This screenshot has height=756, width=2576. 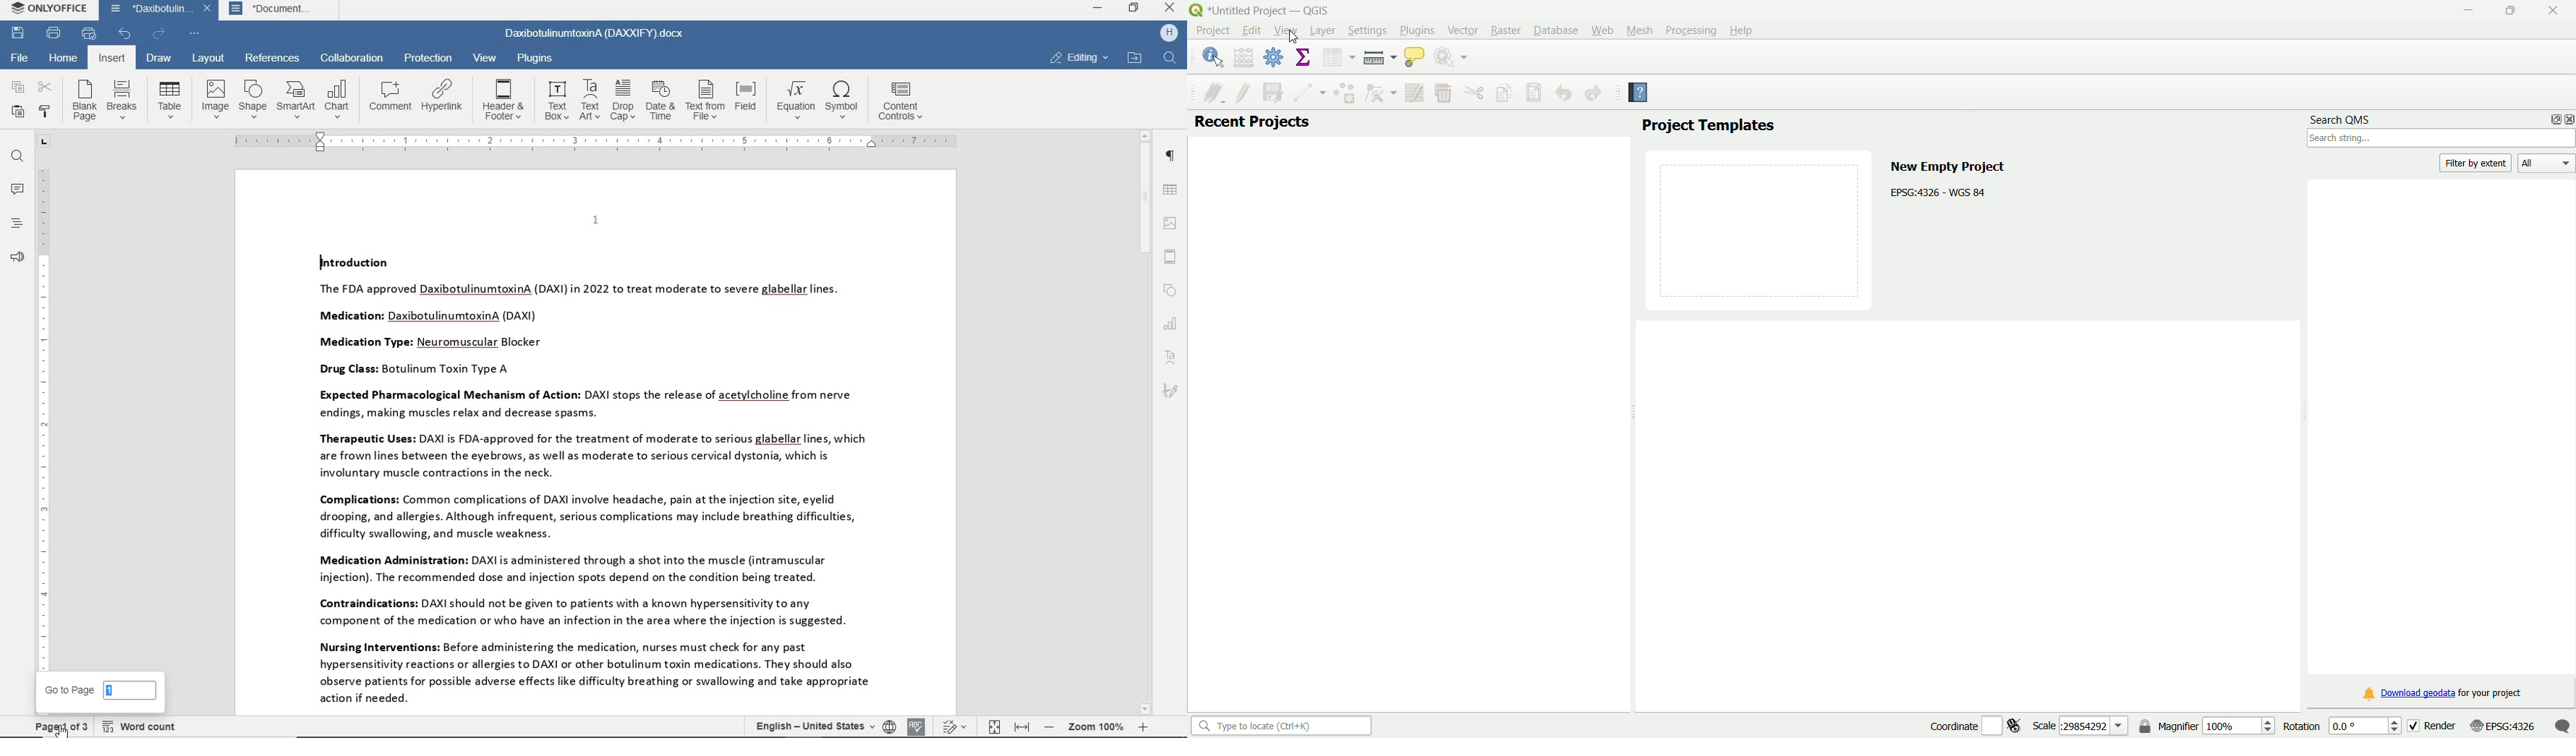 What do you see at coordinates (207, 9) in the screenshot?
I see `close` at bounding box center [207, 9].